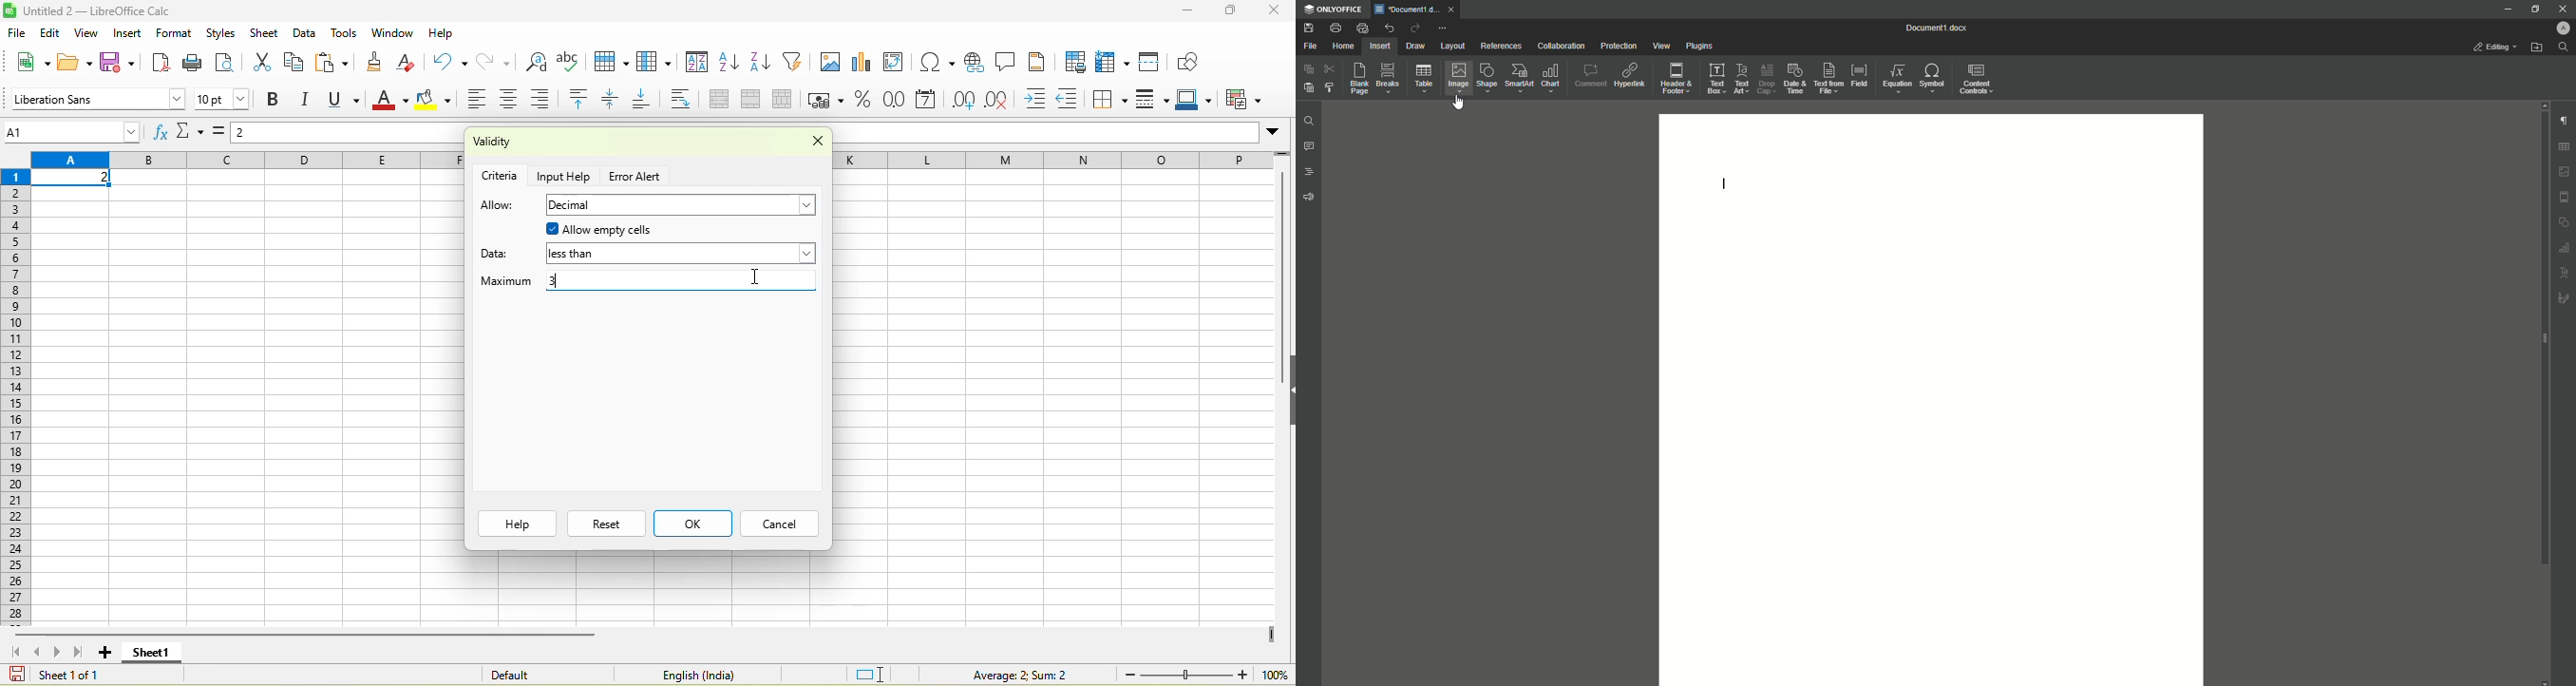 The height and width of the screenshot is (700, 2576). What do you see at coordinates (1310, 68) in the screenshot?
I see `Copy` at bounding box center [1310, 68].